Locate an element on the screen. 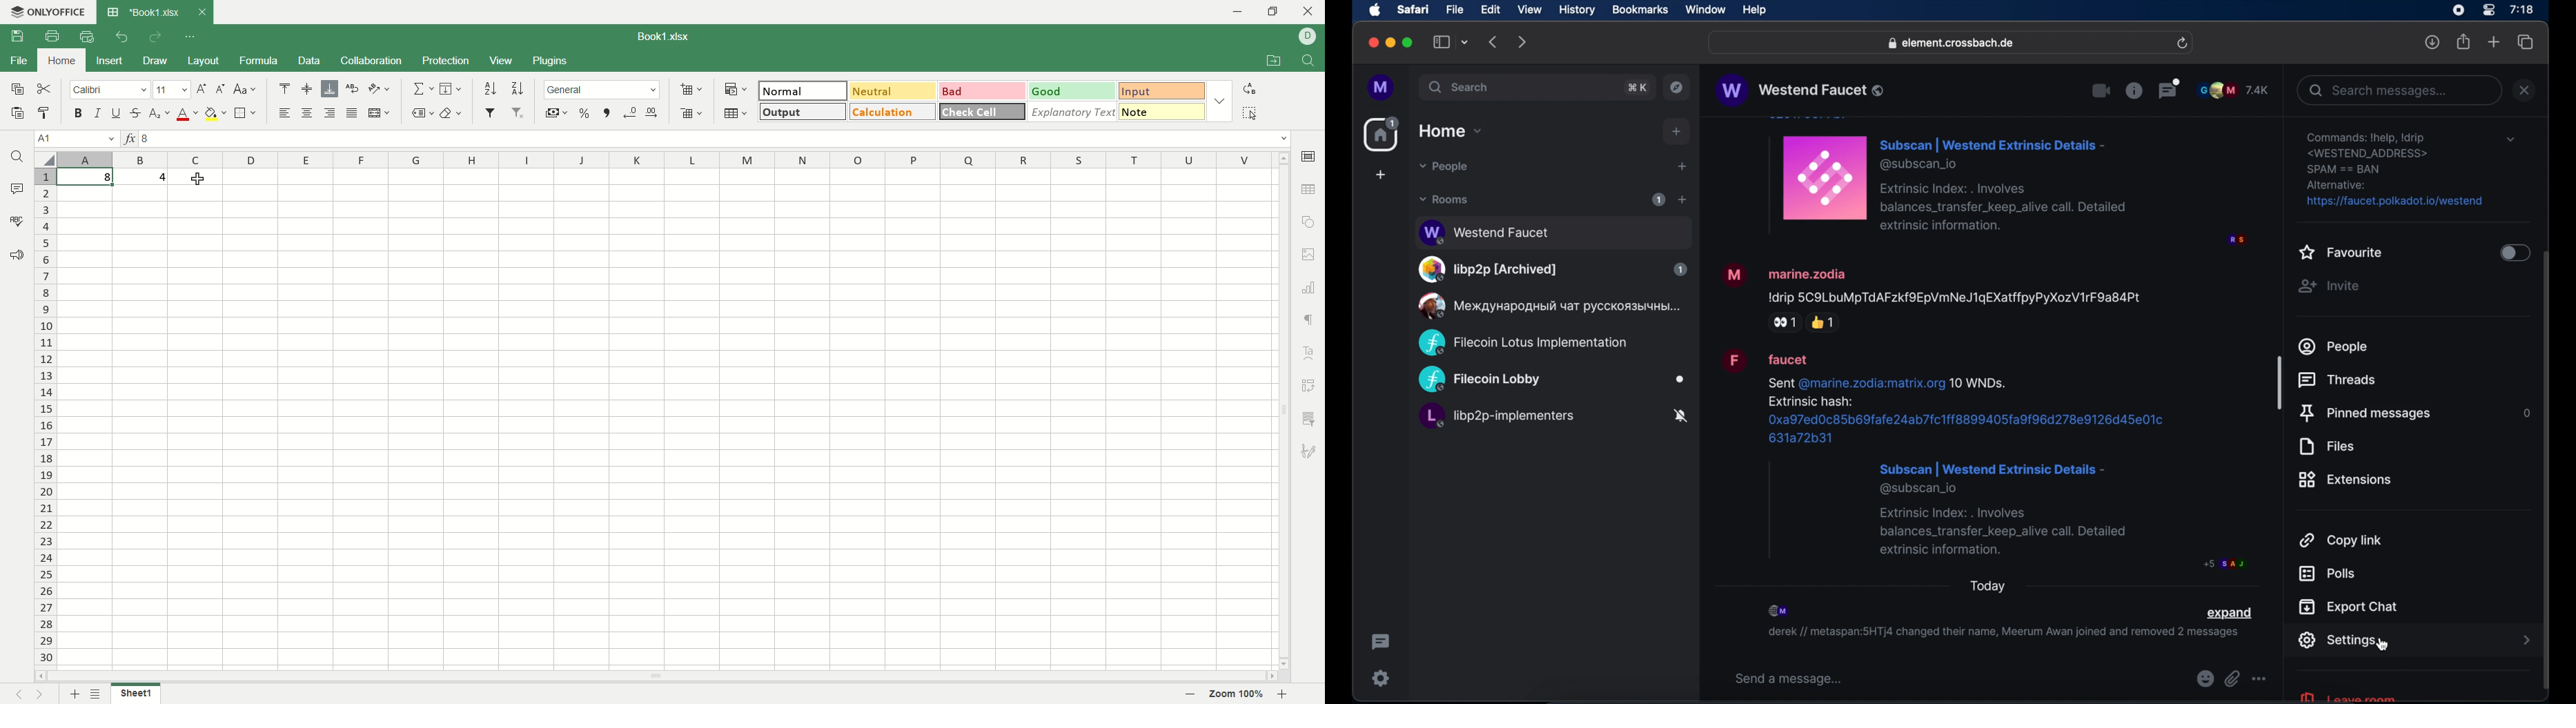 The width and height of the screenshot is (2576, 728). public room is located at coordinates (1552, 269).